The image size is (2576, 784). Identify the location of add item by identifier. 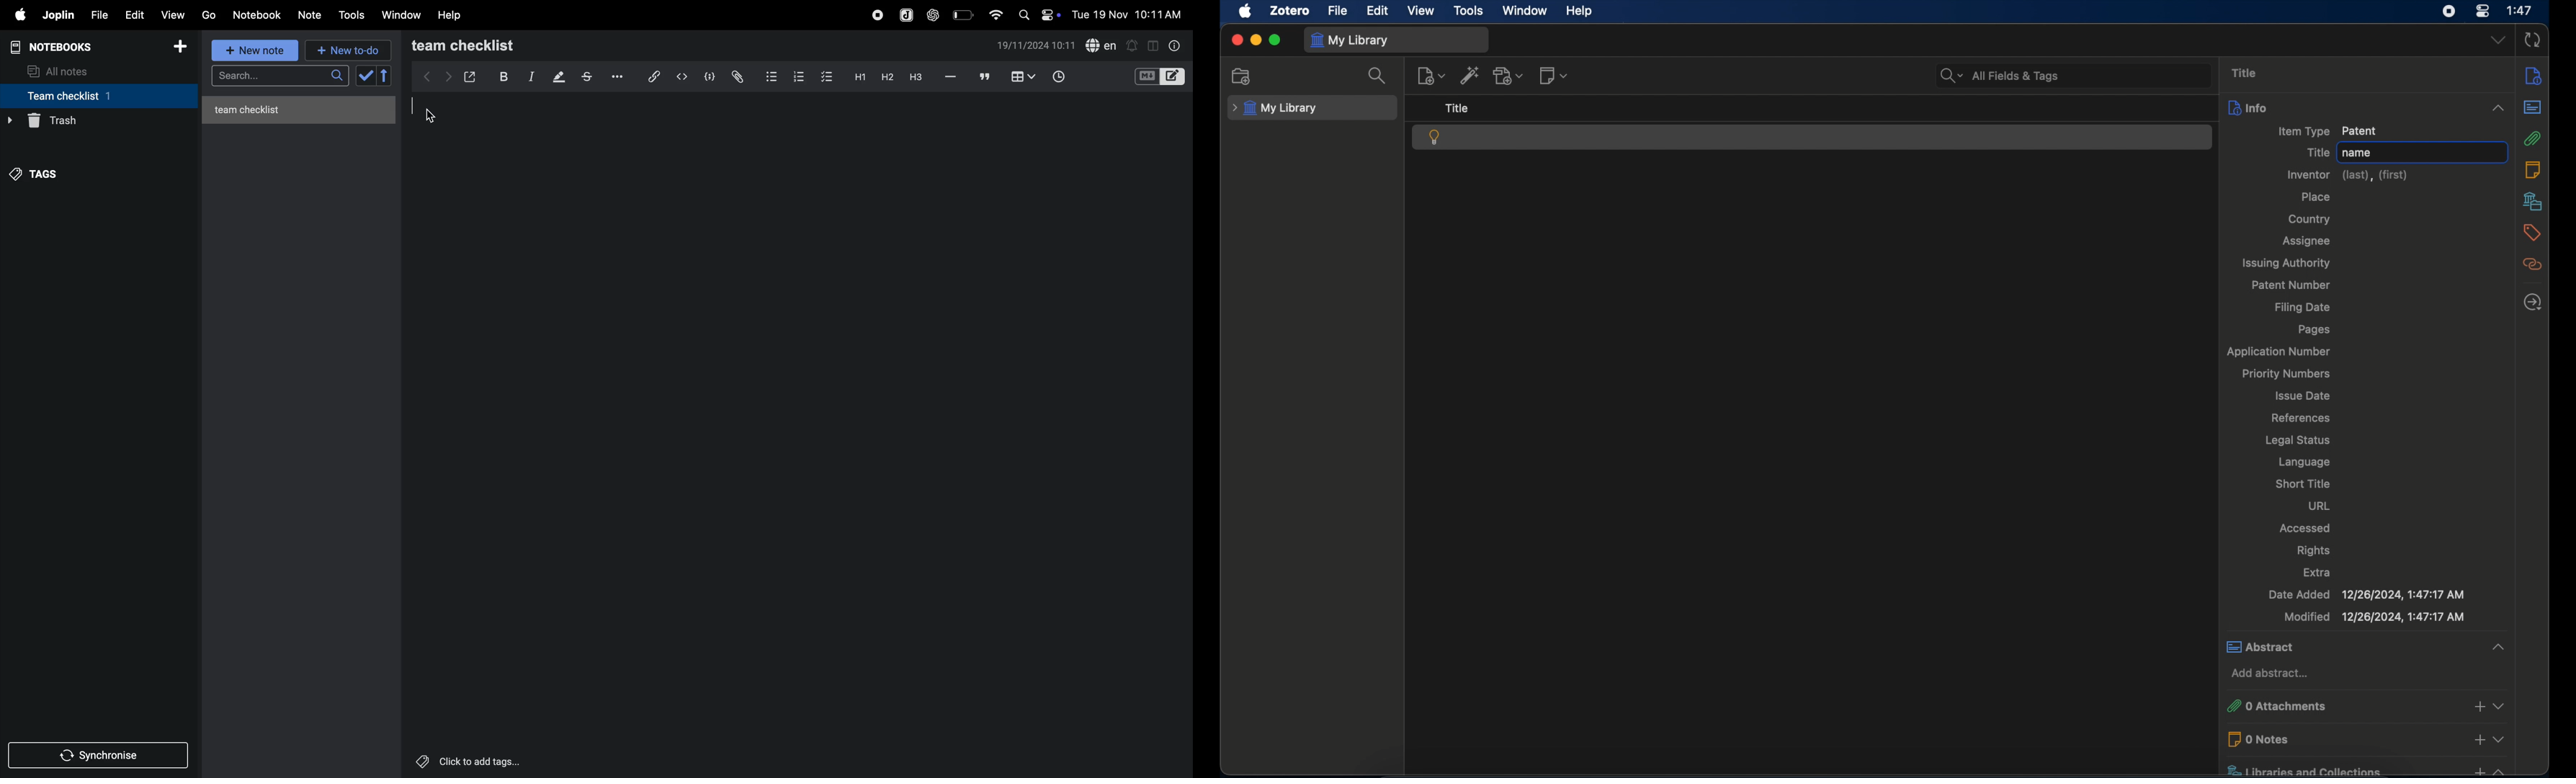
(1470, 76).